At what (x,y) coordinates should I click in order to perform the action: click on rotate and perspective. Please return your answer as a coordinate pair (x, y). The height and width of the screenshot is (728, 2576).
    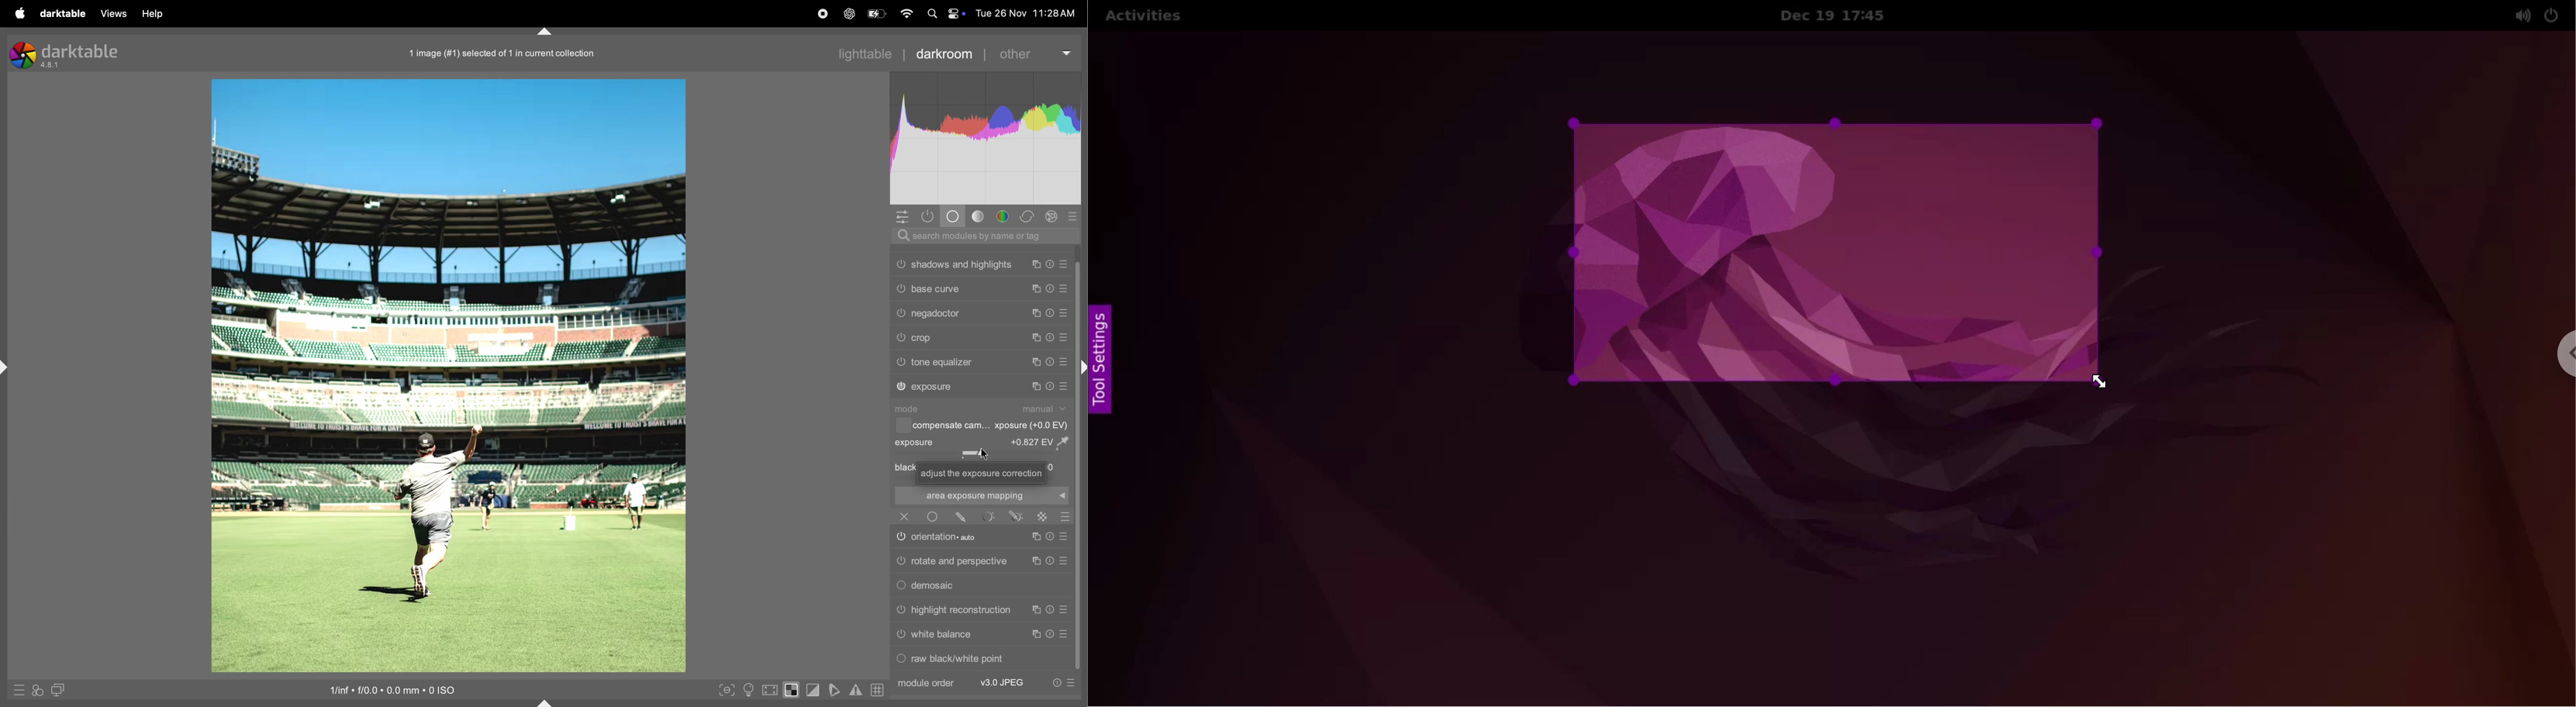
    Looking at the image, I should click on (960, 561).